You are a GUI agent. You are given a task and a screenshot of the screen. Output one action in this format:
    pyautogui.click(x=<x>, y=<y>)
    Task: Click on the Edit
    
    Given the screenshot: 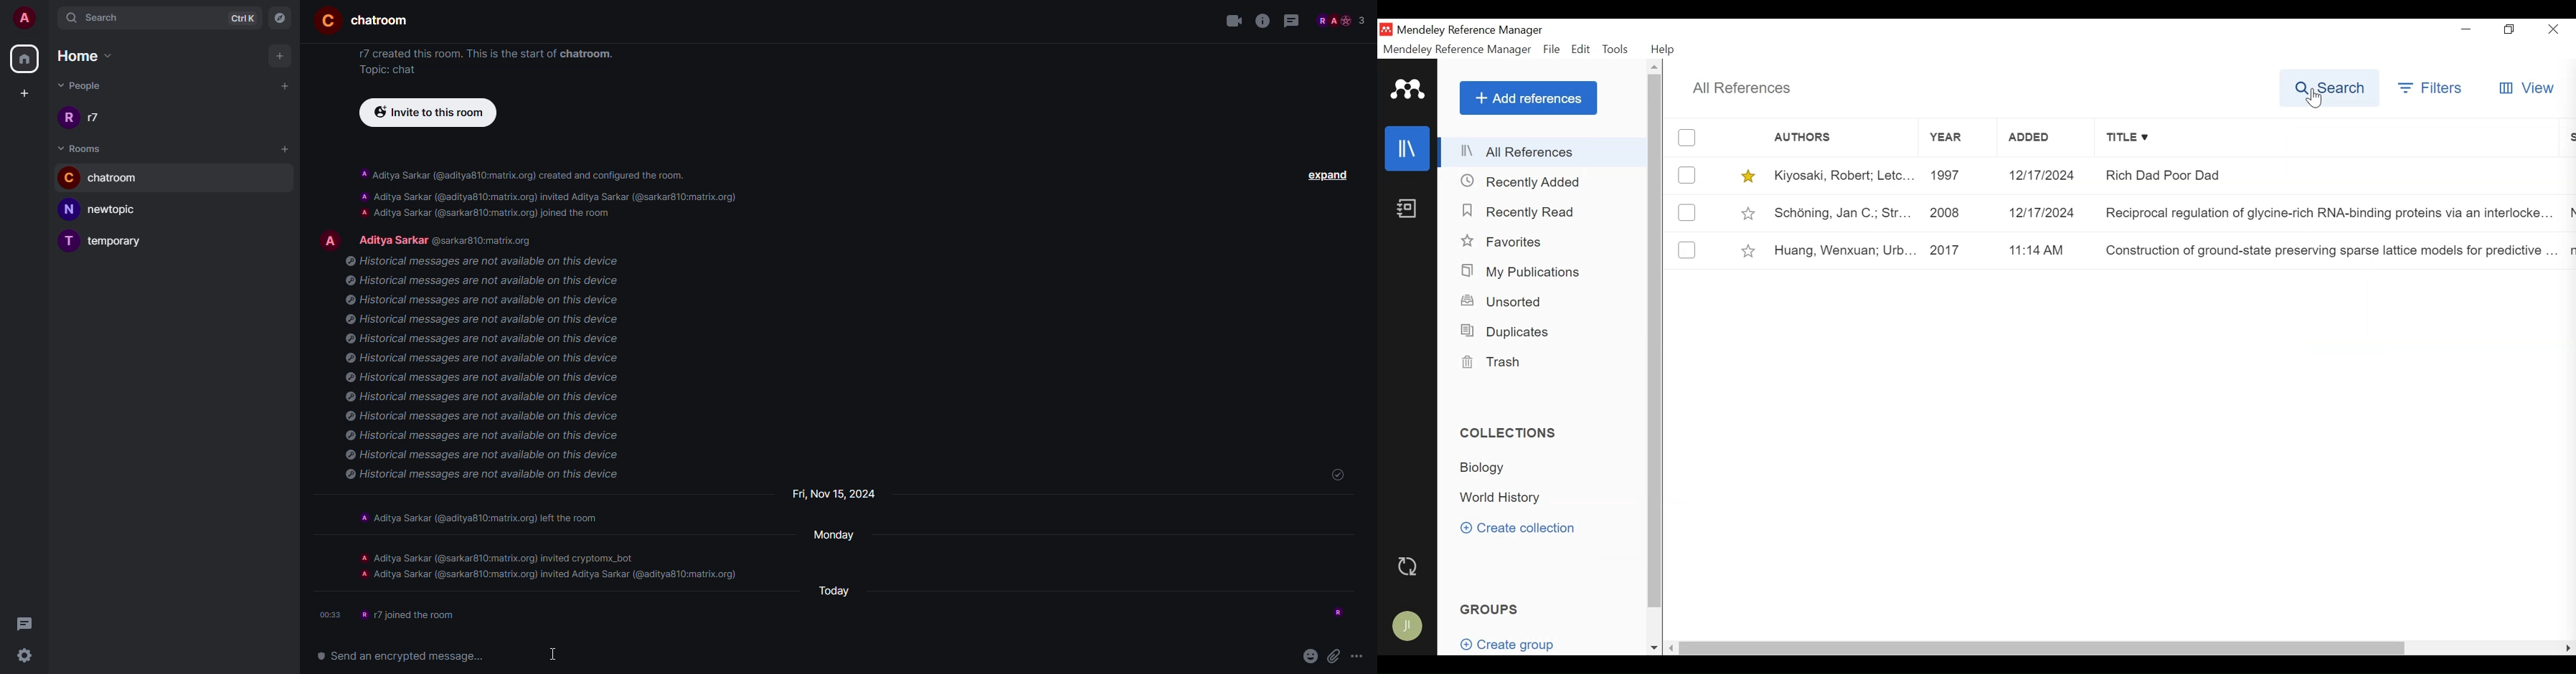 What is the action you would take?
    pyautogui.click(x=1581, y=49)
    